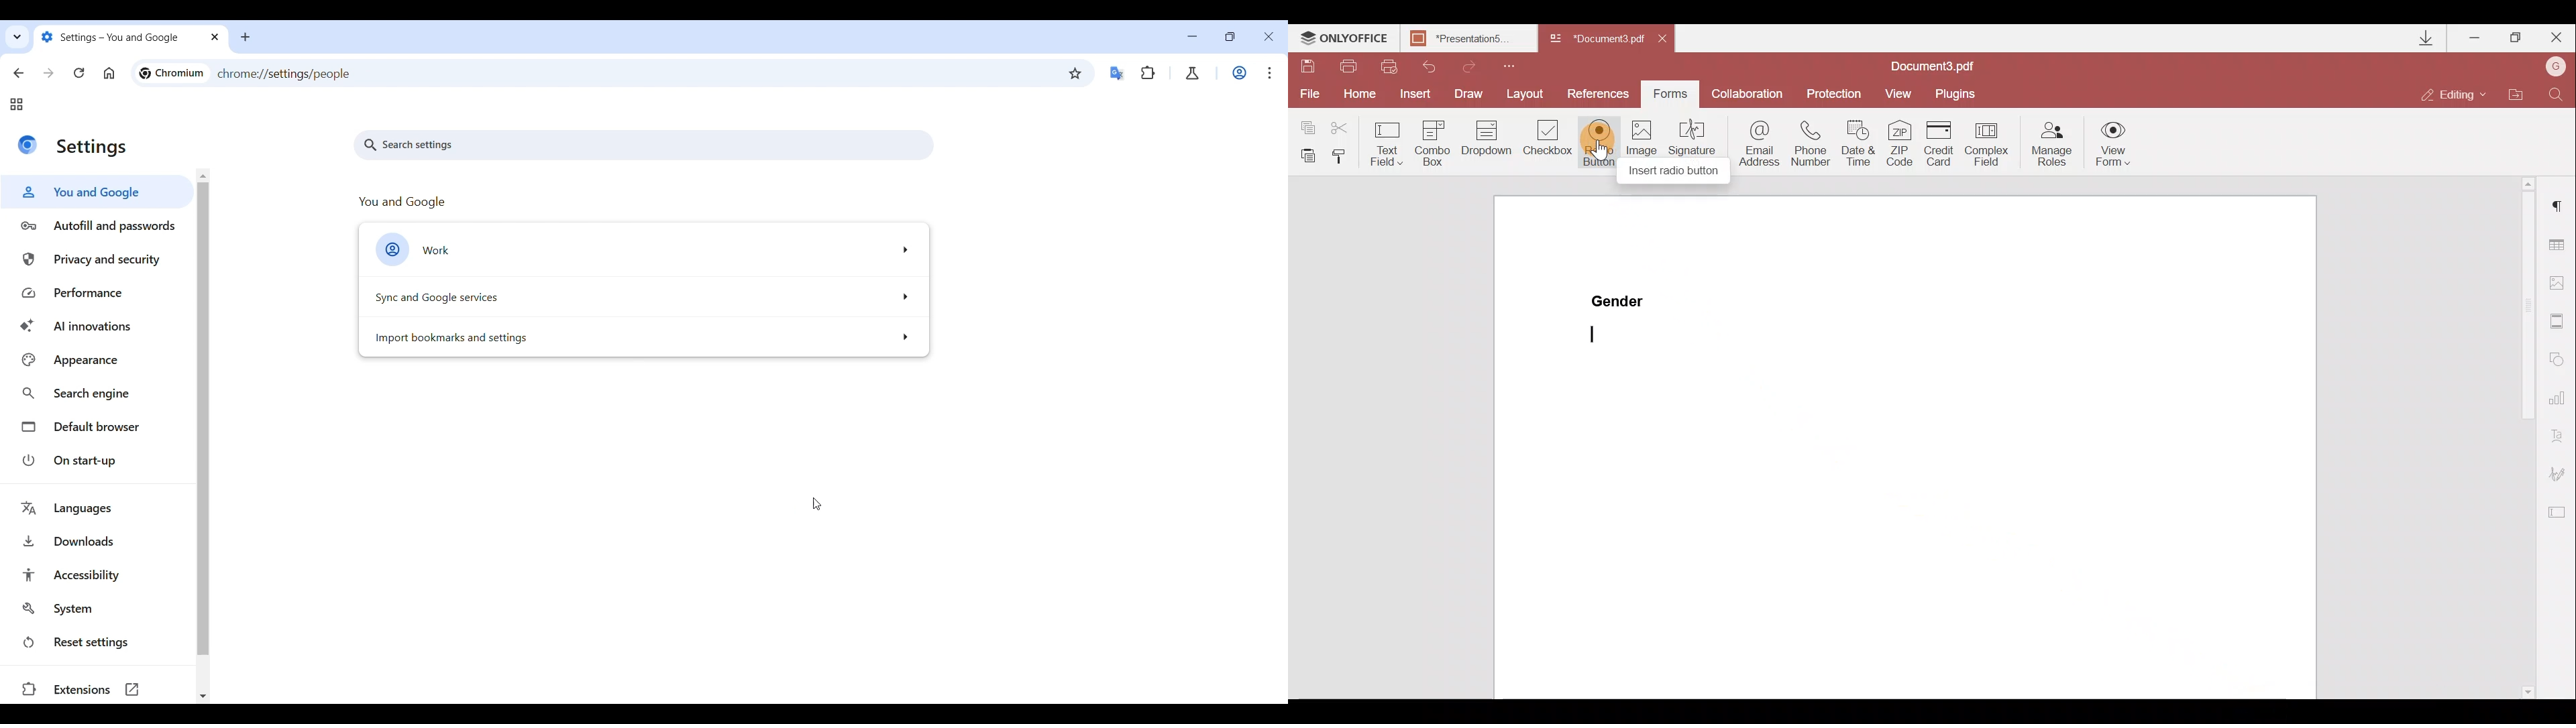 The width and height of the screenshot is (2576, 728). I want to click on Combo box, so click(1430, 141).